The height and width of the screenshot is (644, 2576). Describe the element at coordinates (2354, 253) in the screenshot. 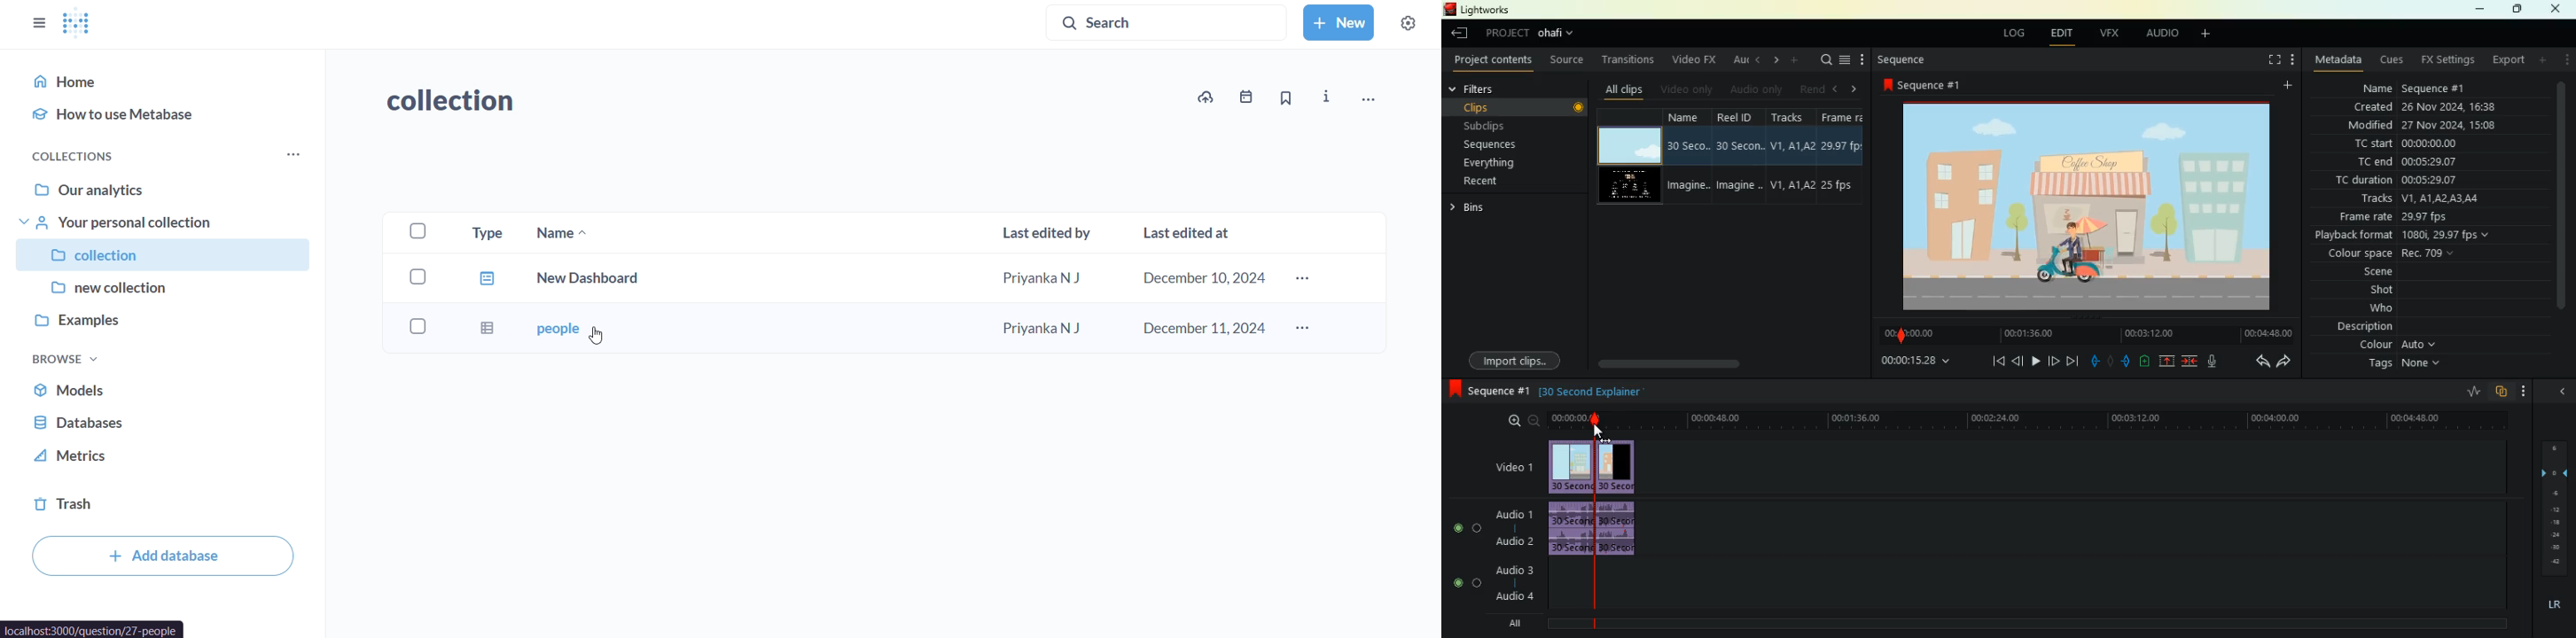

I see `colour space` at that location.